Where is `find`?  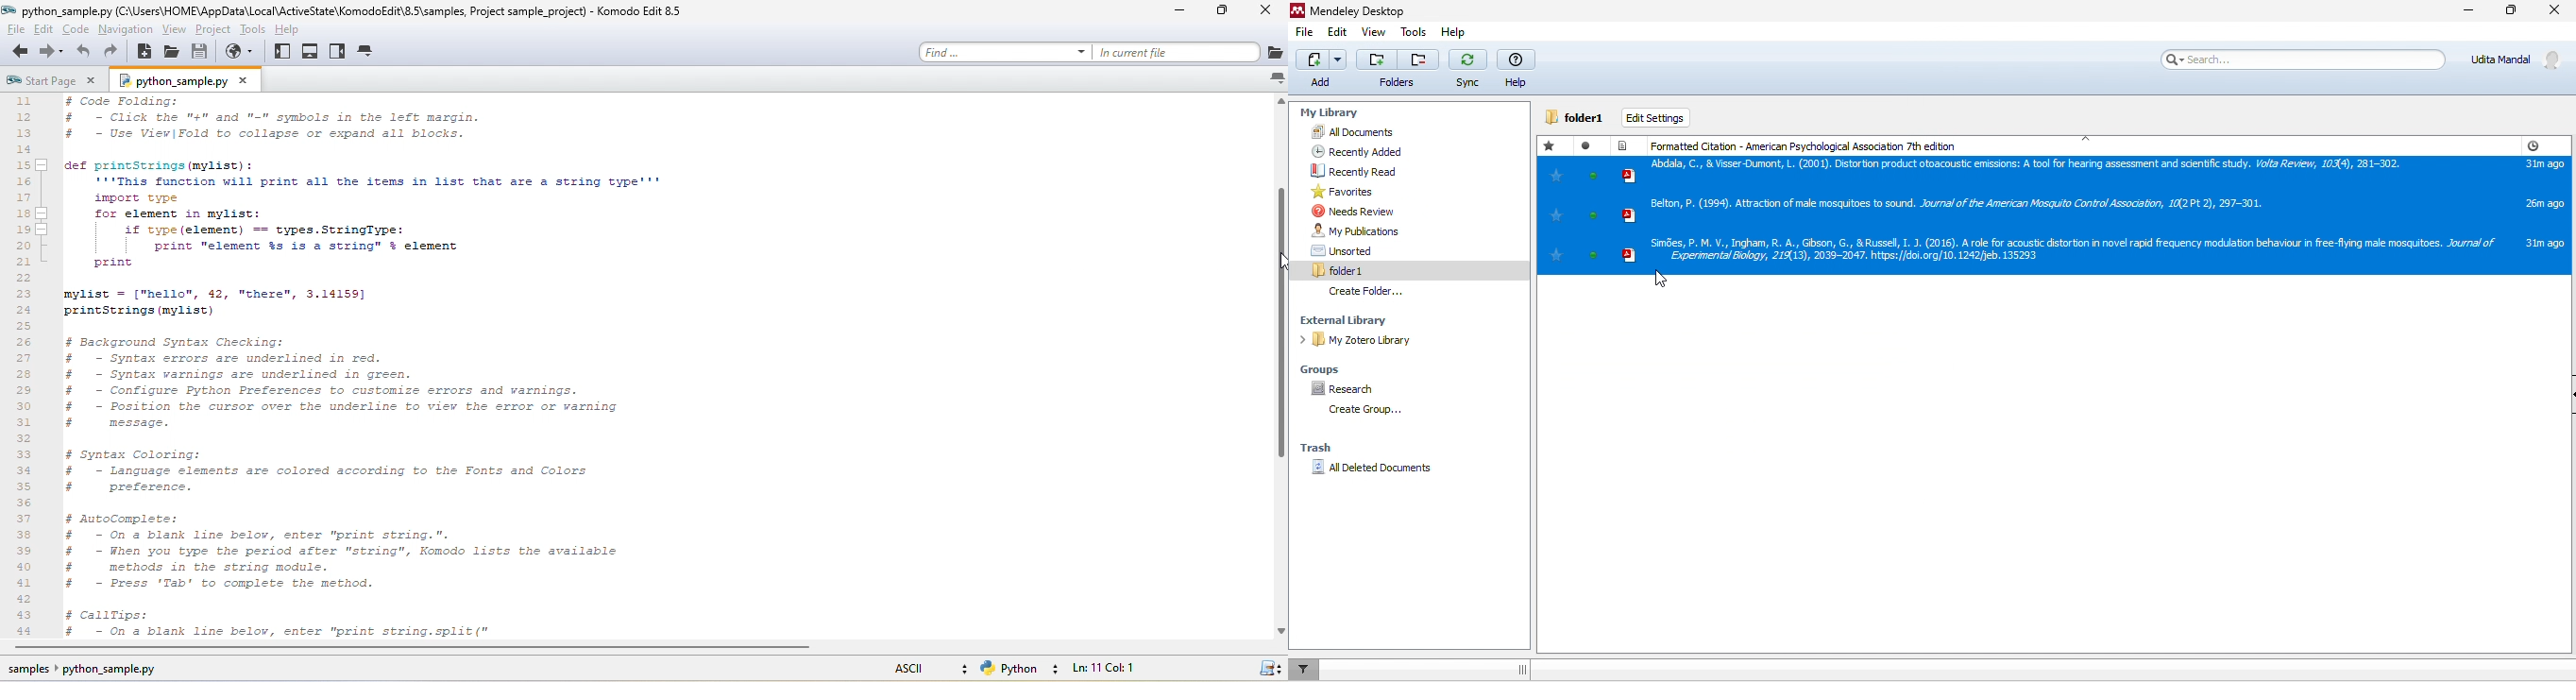
find is located at coordinates (1005, 52).